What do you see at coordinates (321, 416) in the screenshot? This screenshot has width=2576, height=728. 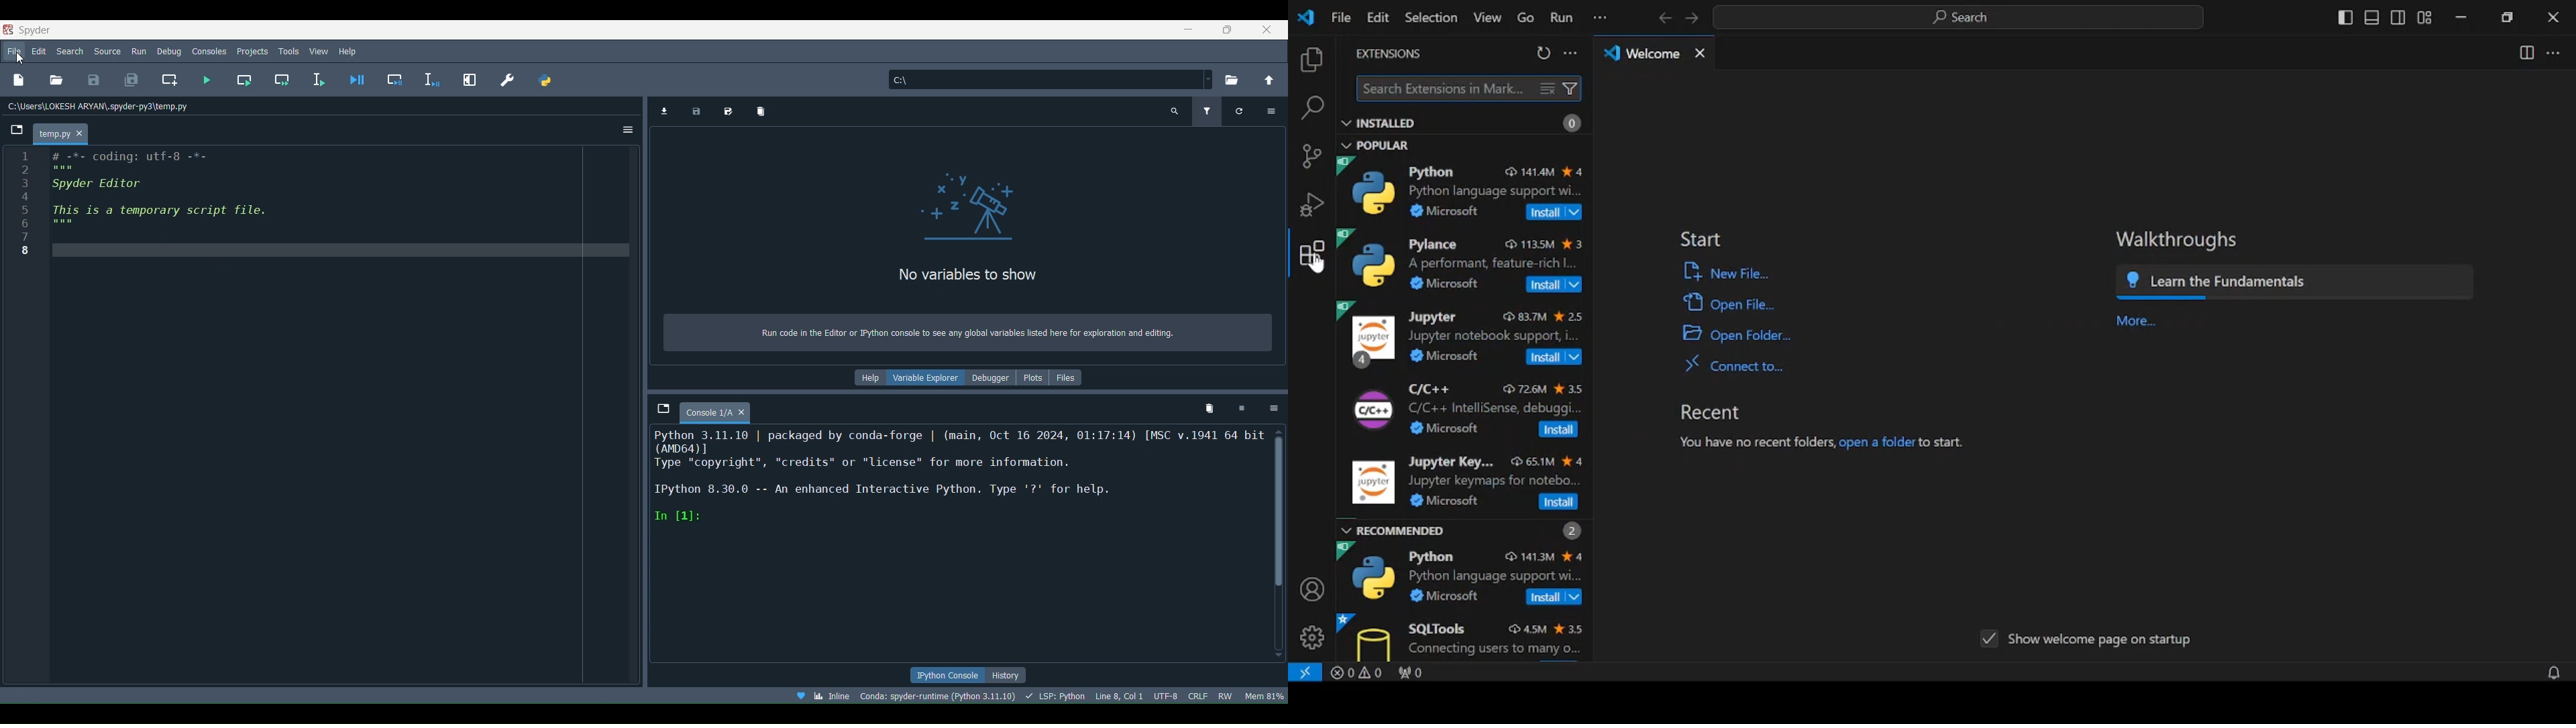 I see `Code block` at bounding box center [321, 416].